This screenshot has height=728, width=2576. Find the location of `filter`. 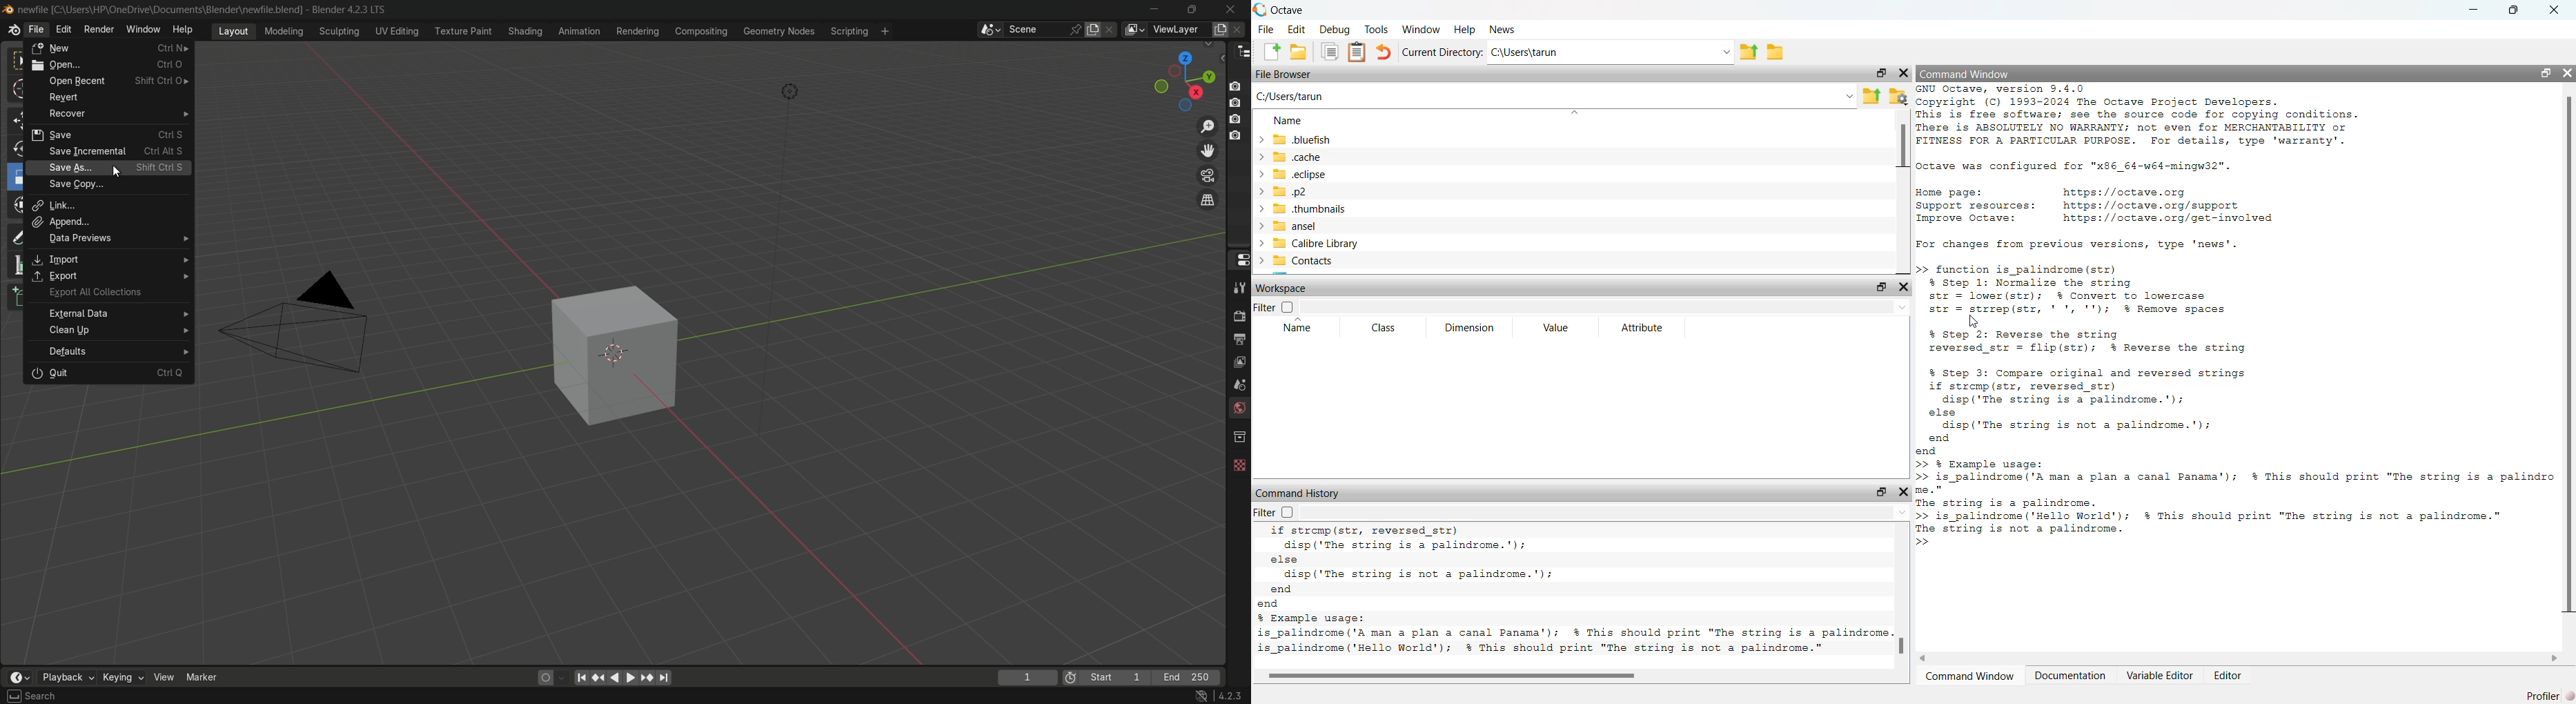

filter is located at coordinates (1275, 514).